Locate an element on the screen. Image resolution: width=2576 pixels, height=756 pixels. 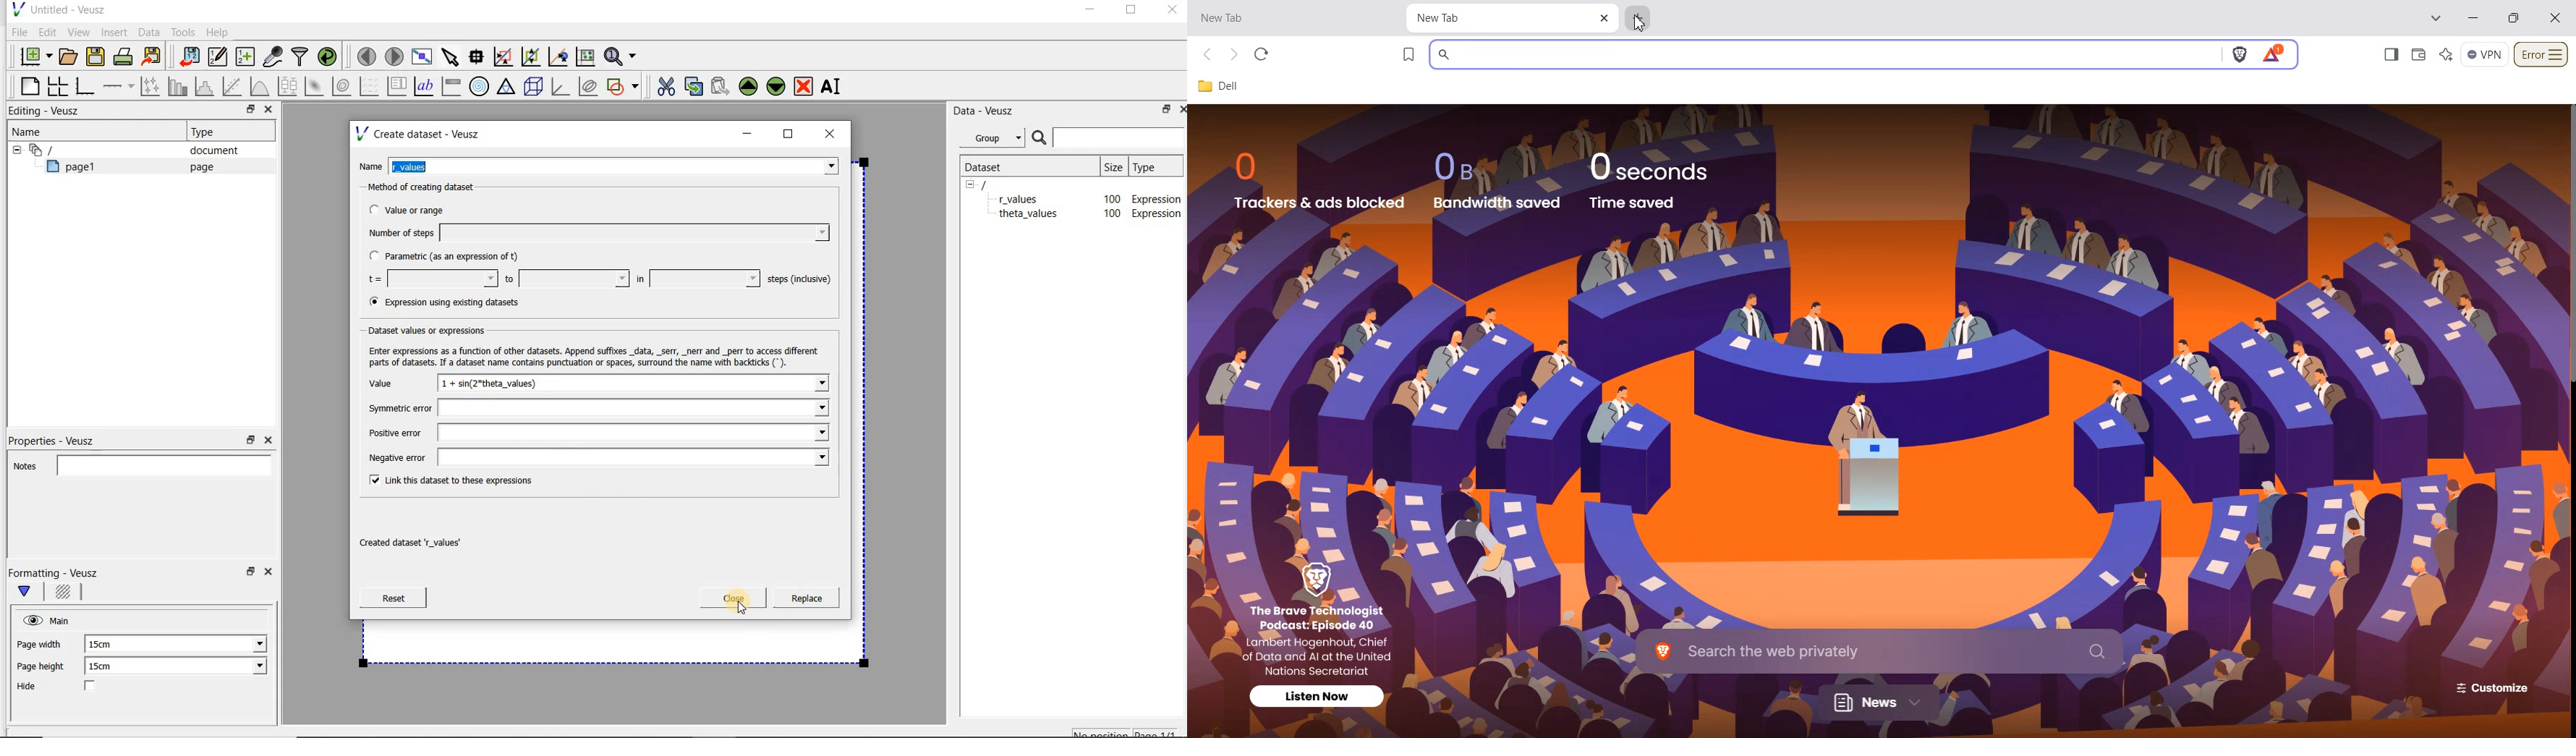
Link this dataset to these expressions is located at coordinates (448, 479).